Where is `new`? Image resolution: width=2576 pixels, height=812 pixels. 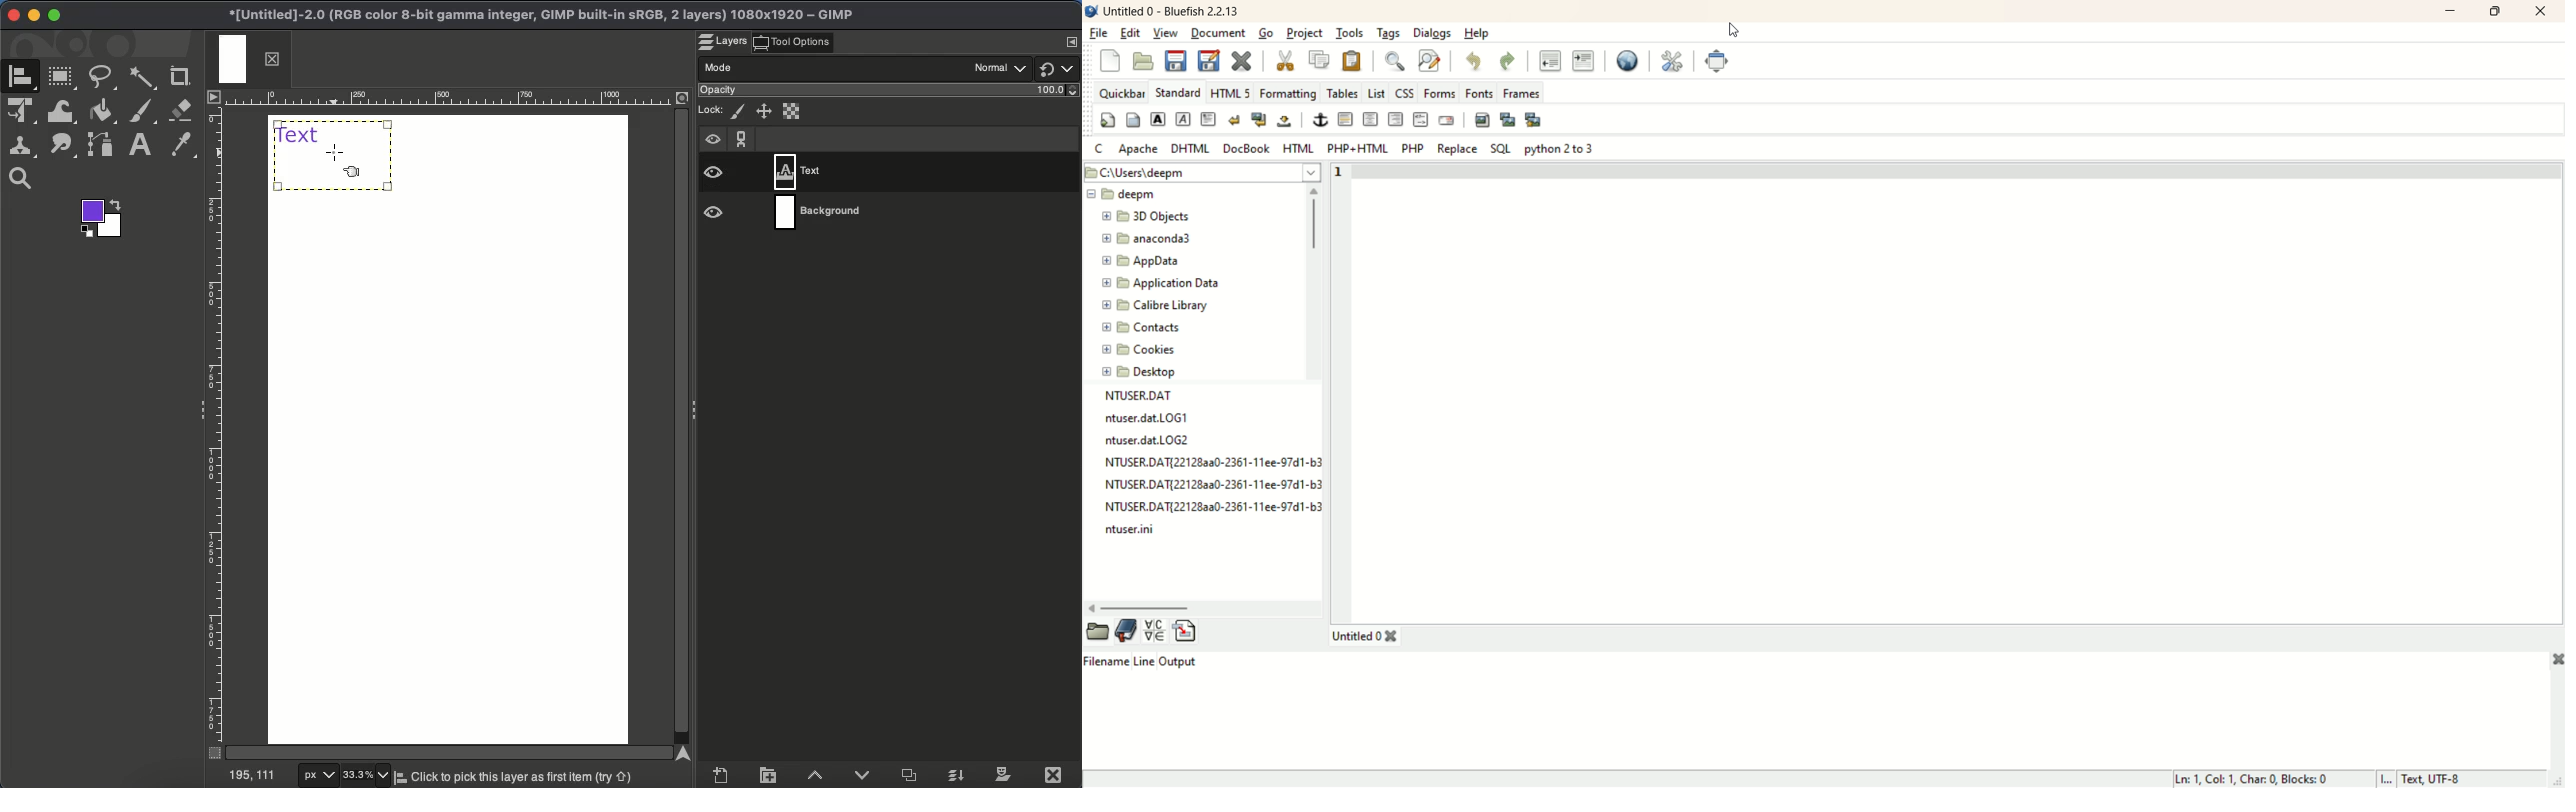
new is located at coordinates (1107, 60).